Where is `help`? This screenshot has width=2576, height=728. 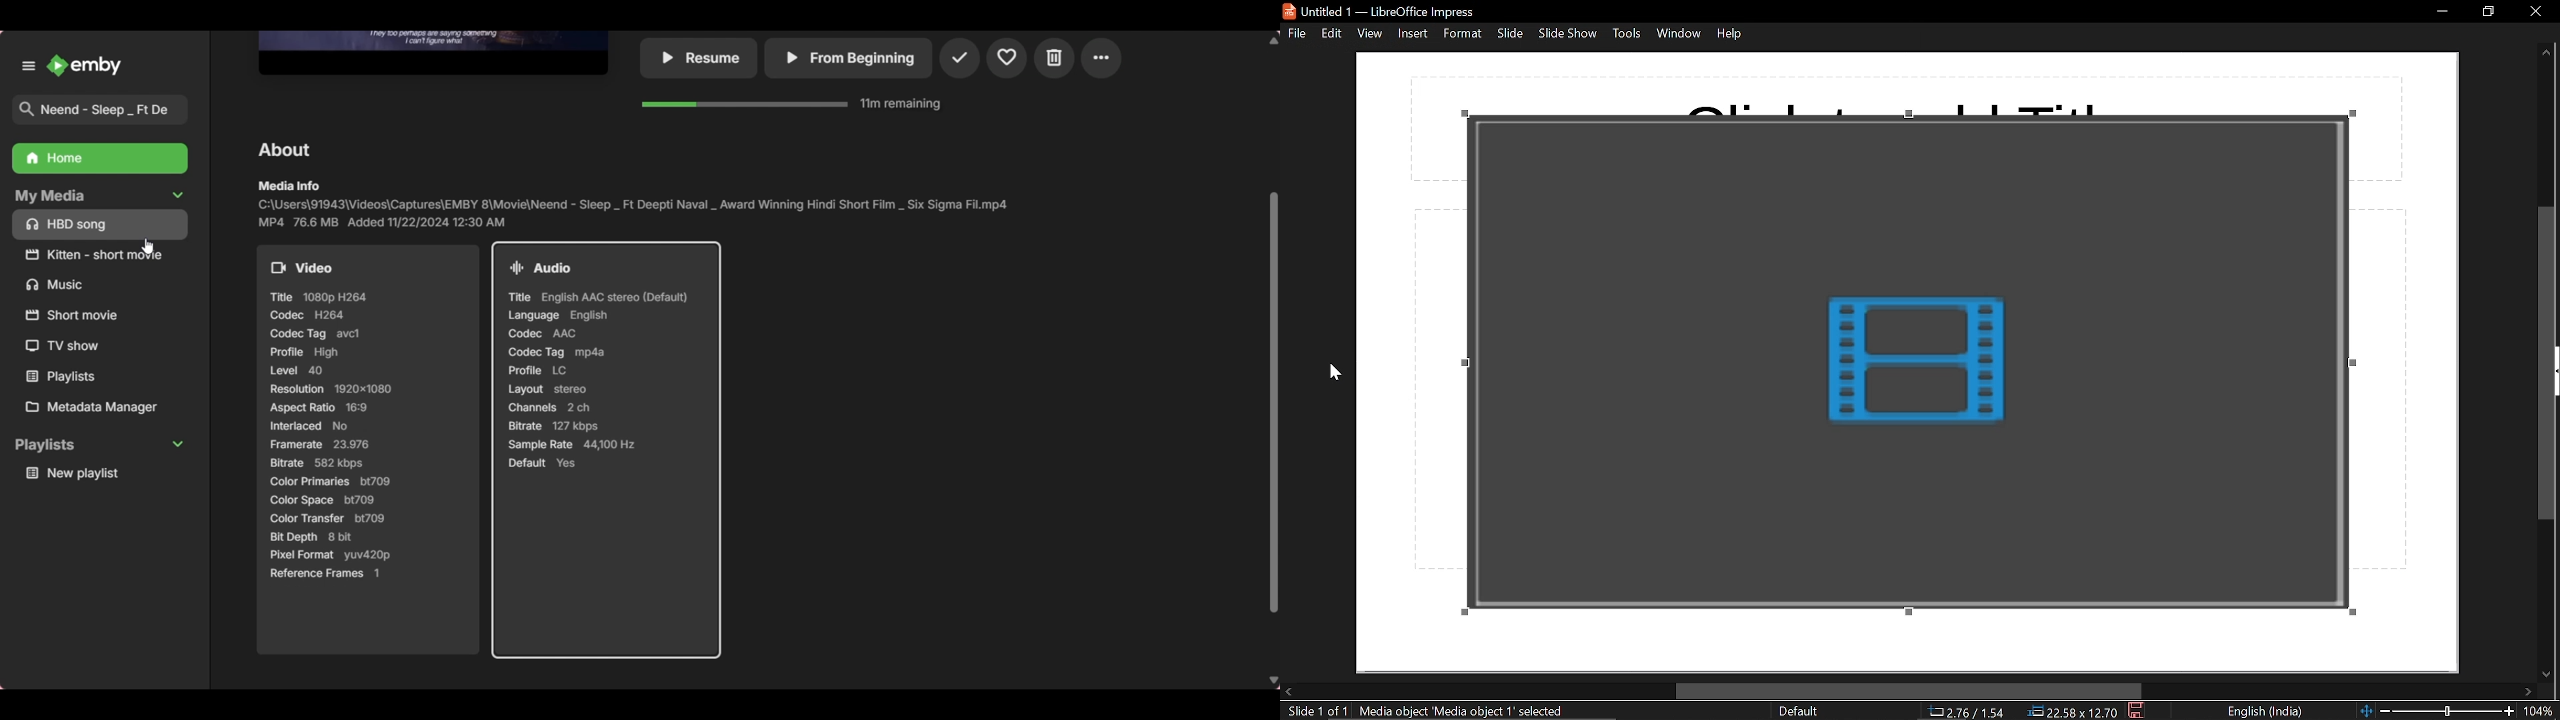
help is located at coordinates (1733, 33).